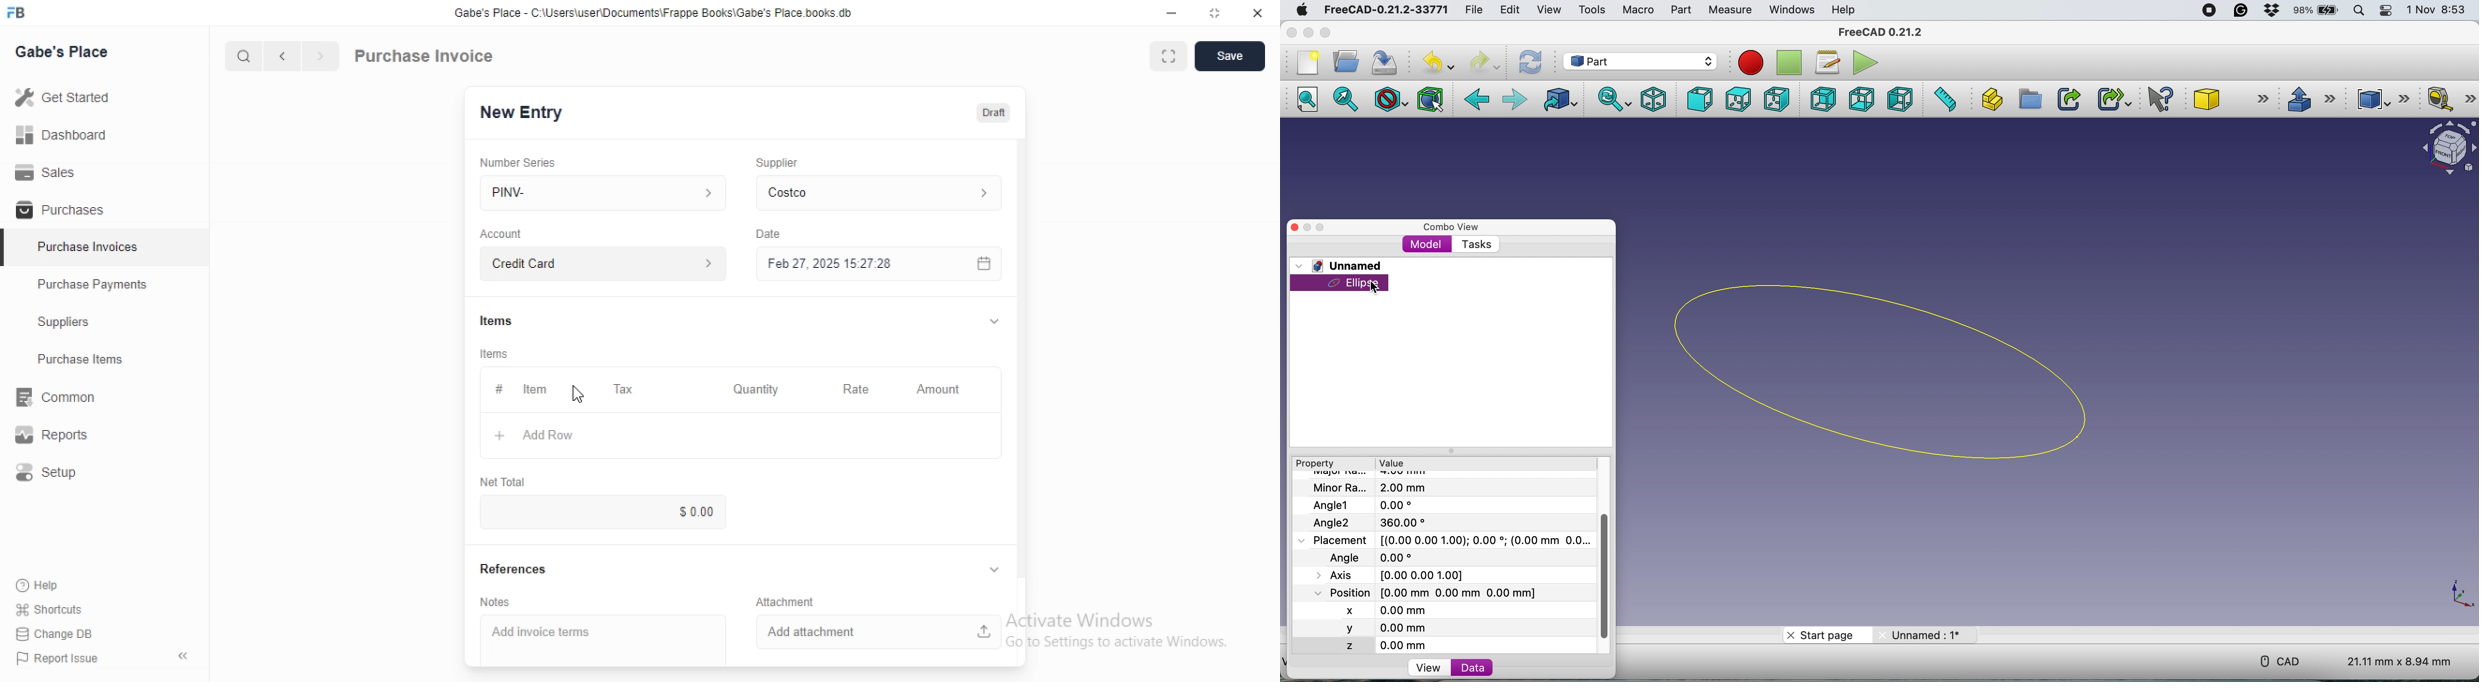 Image resolution: width=2492 pixels, height=700 pixels. Describe the element at coordinates (243, 56) in the screenshot. I see `Search` at that location.